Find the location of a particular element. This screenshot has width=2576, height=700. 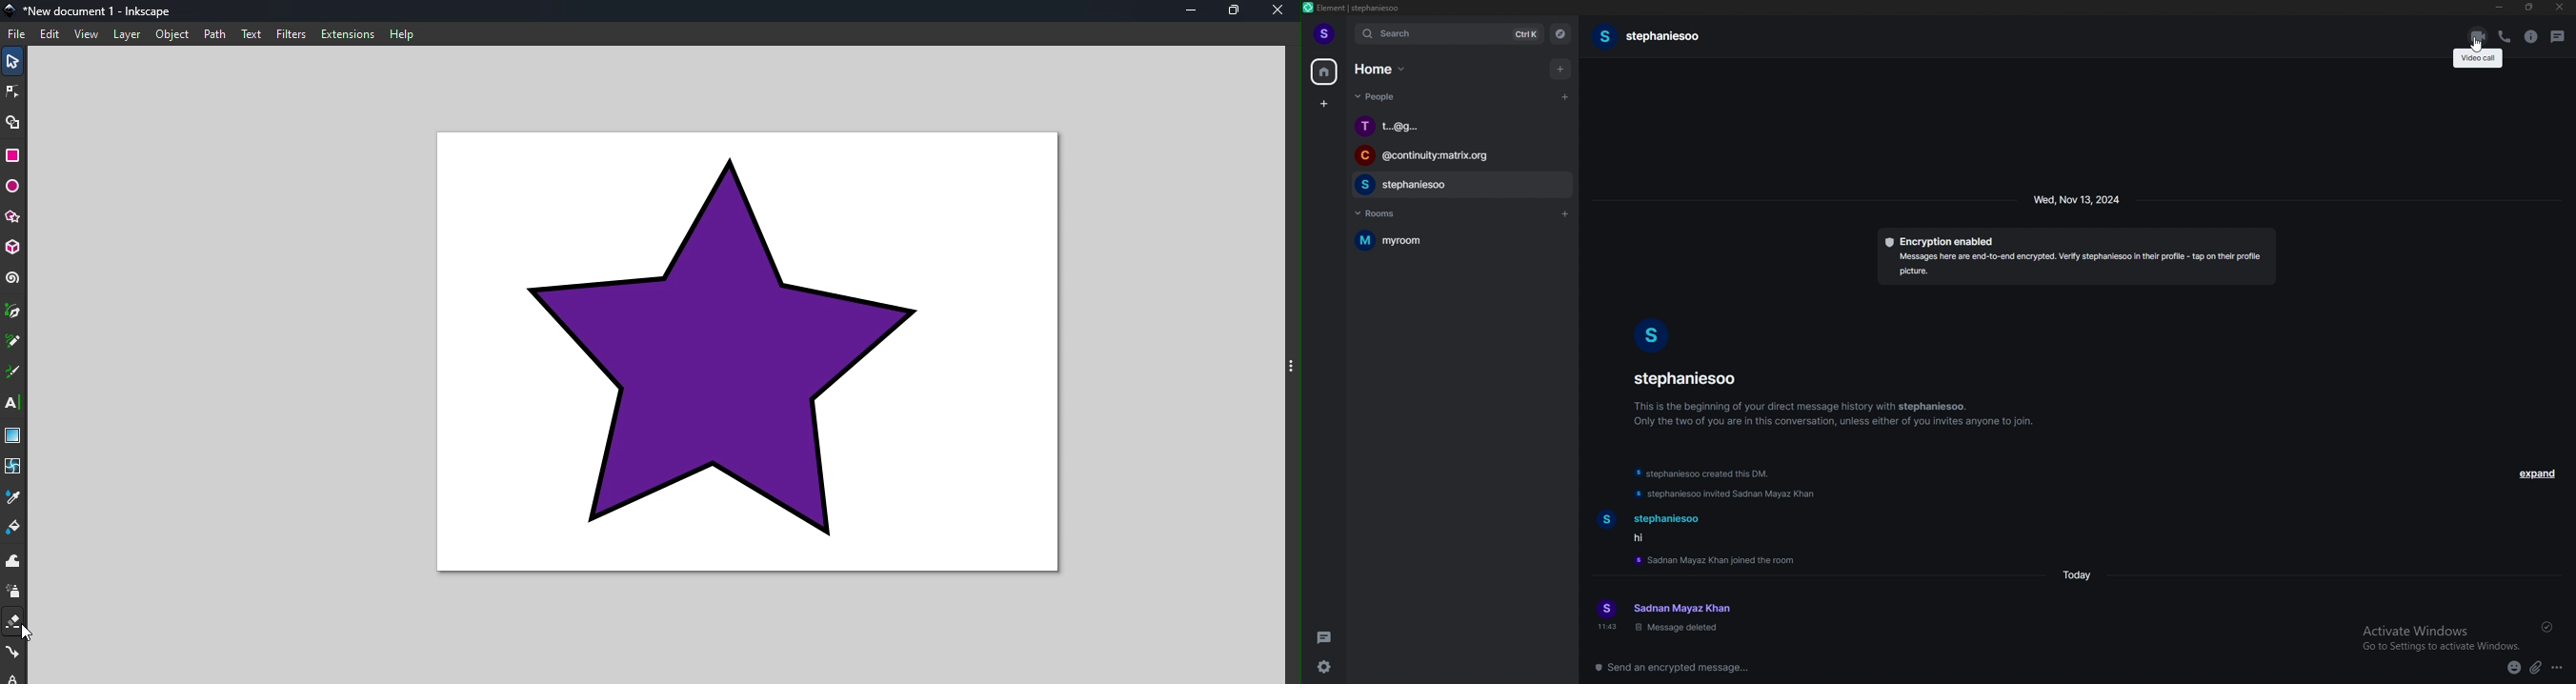

star/polygon is located at coordinates (12, 217).